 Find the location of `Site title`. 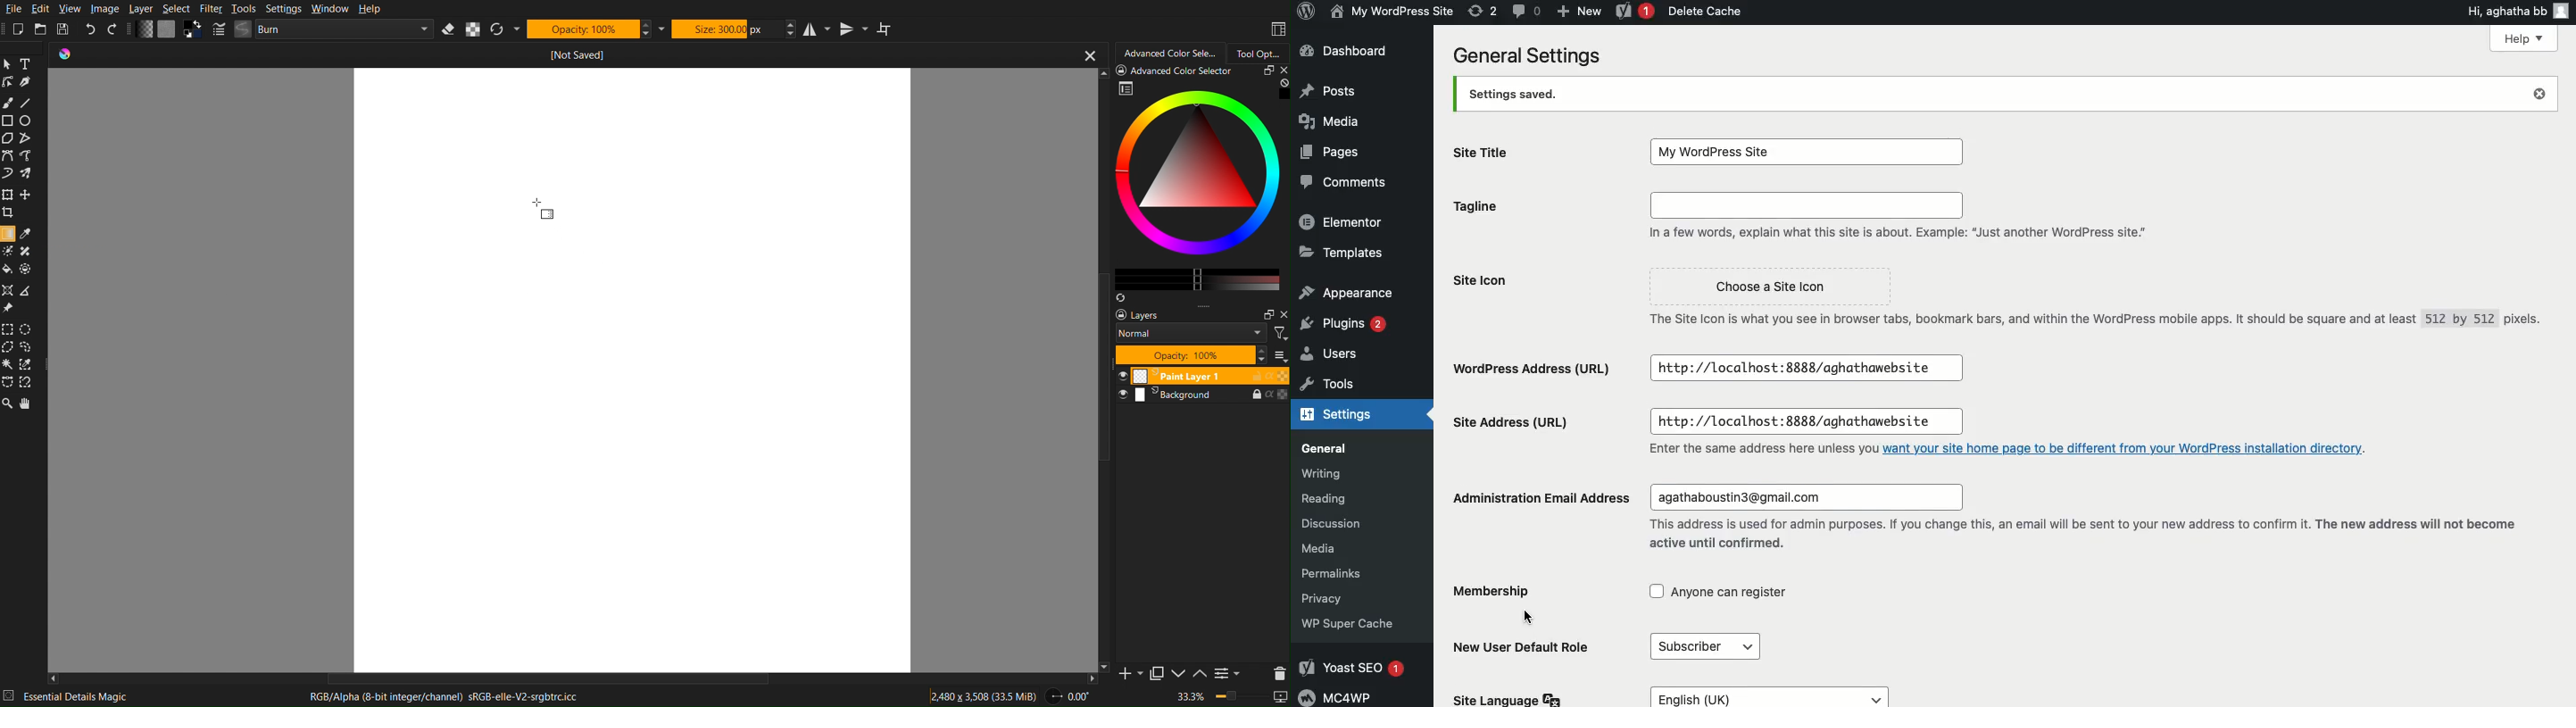

Site title is located at coordinates (1490, 156).